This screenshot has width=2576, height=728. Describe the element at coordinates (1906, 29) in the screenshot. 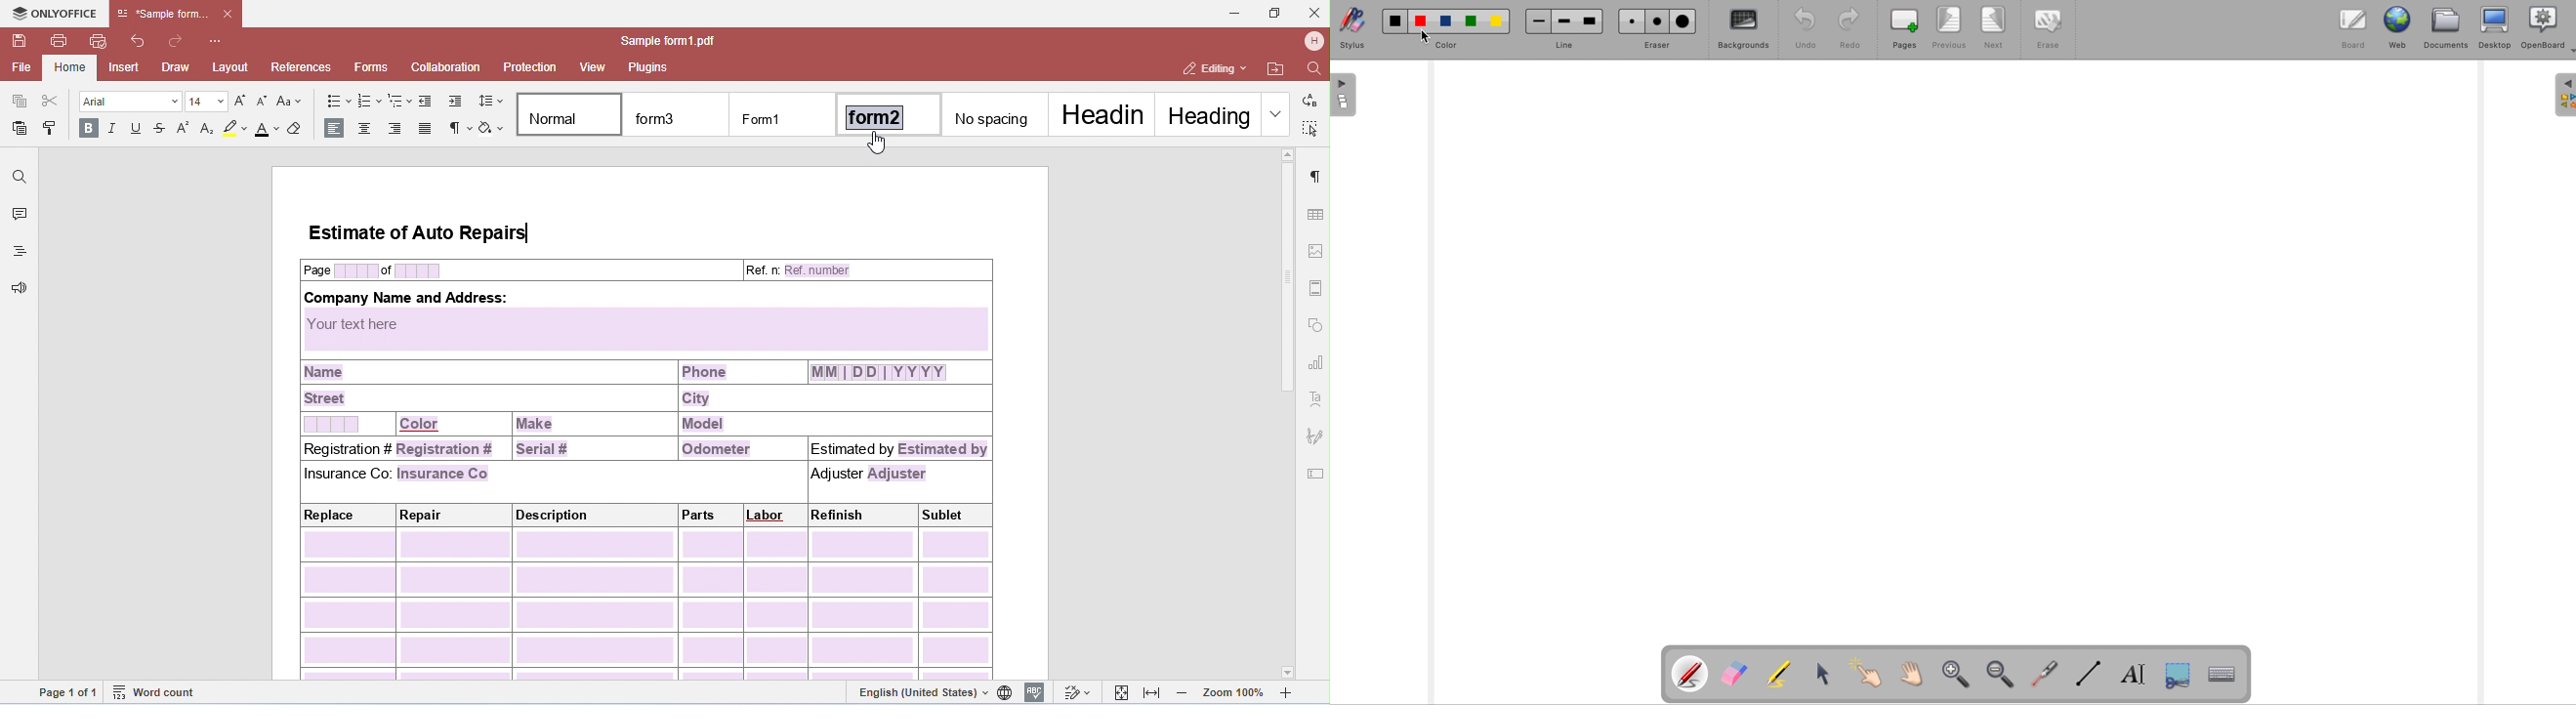

I see `pages` at that location.